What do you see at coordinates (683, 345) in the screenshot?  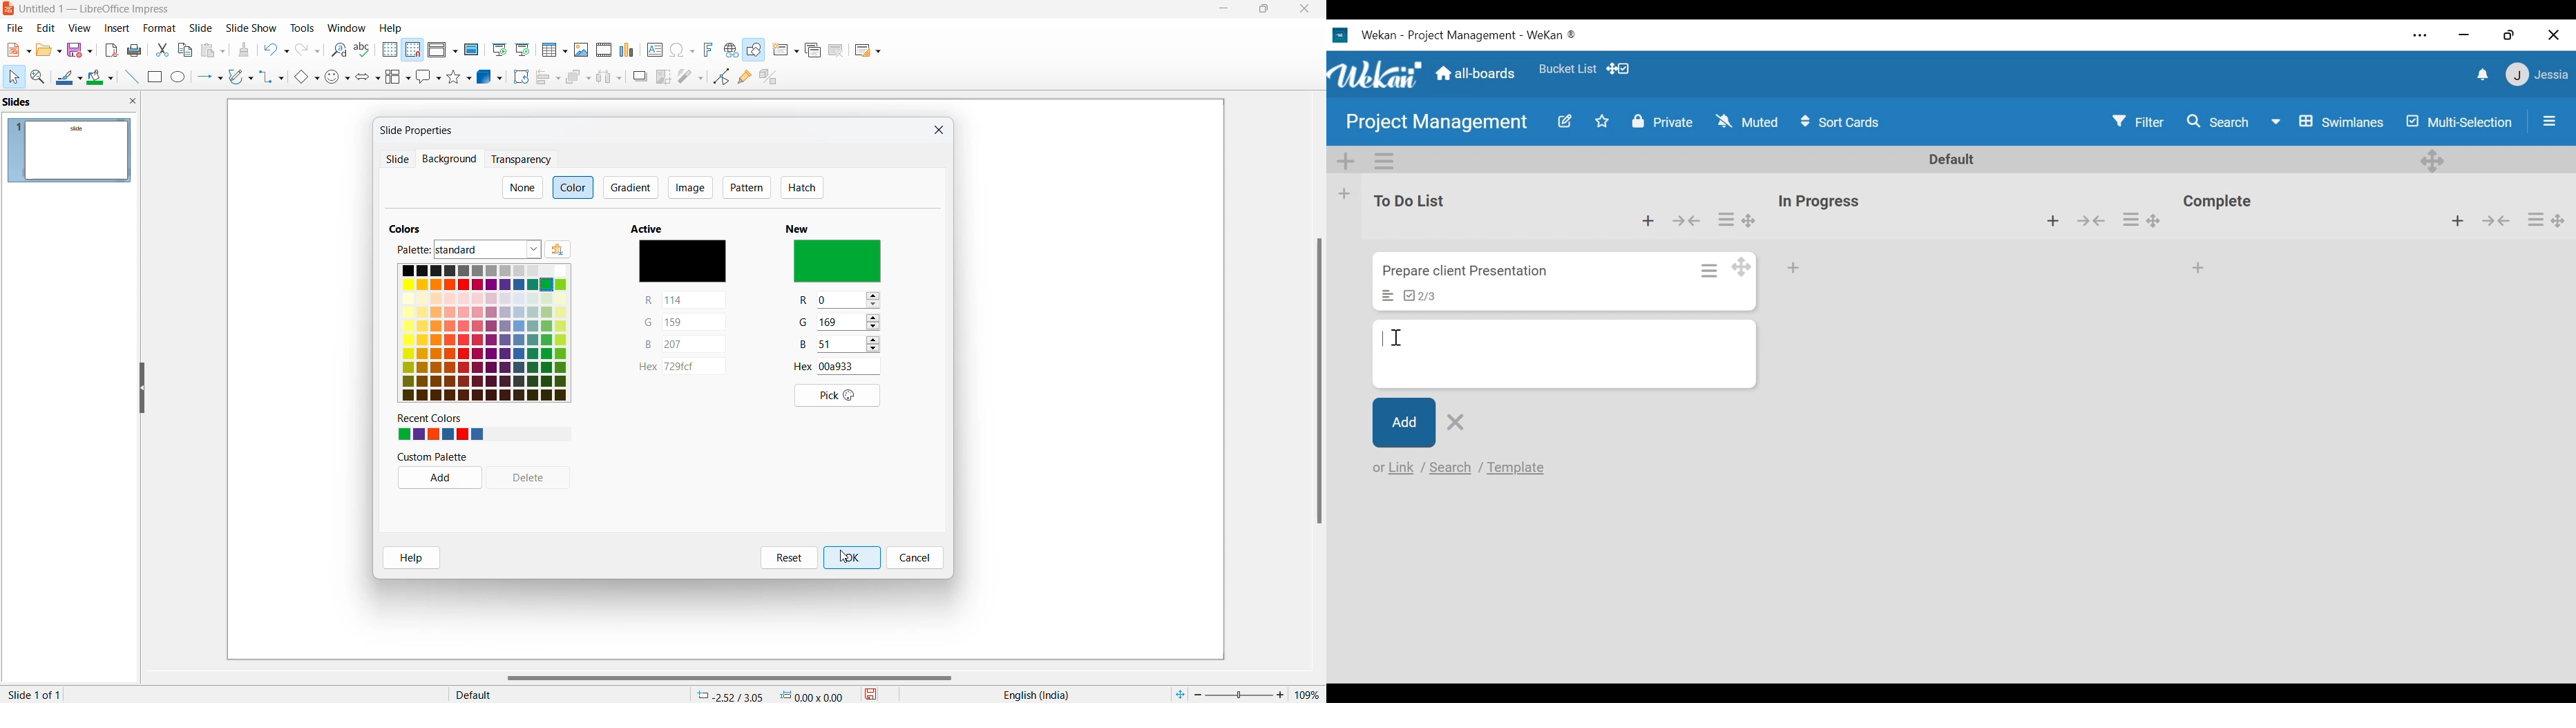 I see `blue` at bounding box center [683, 345].